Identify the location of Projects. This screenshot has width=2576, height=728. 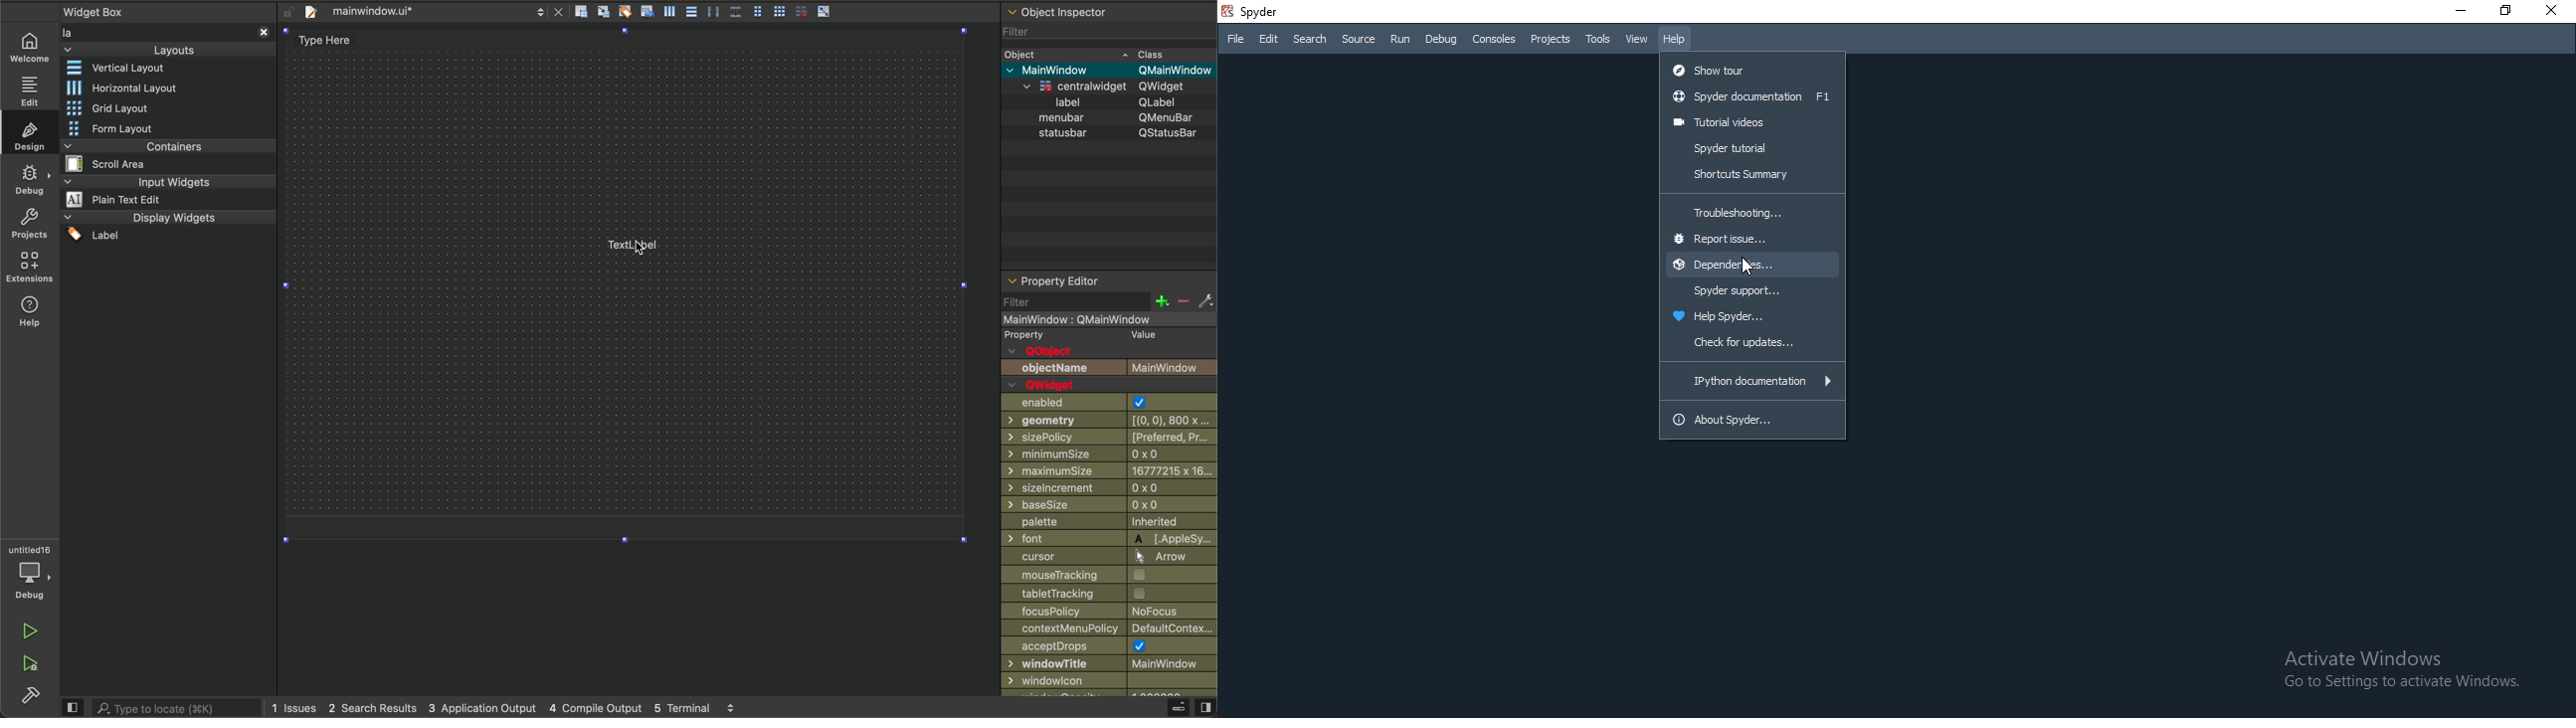
(1550, 41).